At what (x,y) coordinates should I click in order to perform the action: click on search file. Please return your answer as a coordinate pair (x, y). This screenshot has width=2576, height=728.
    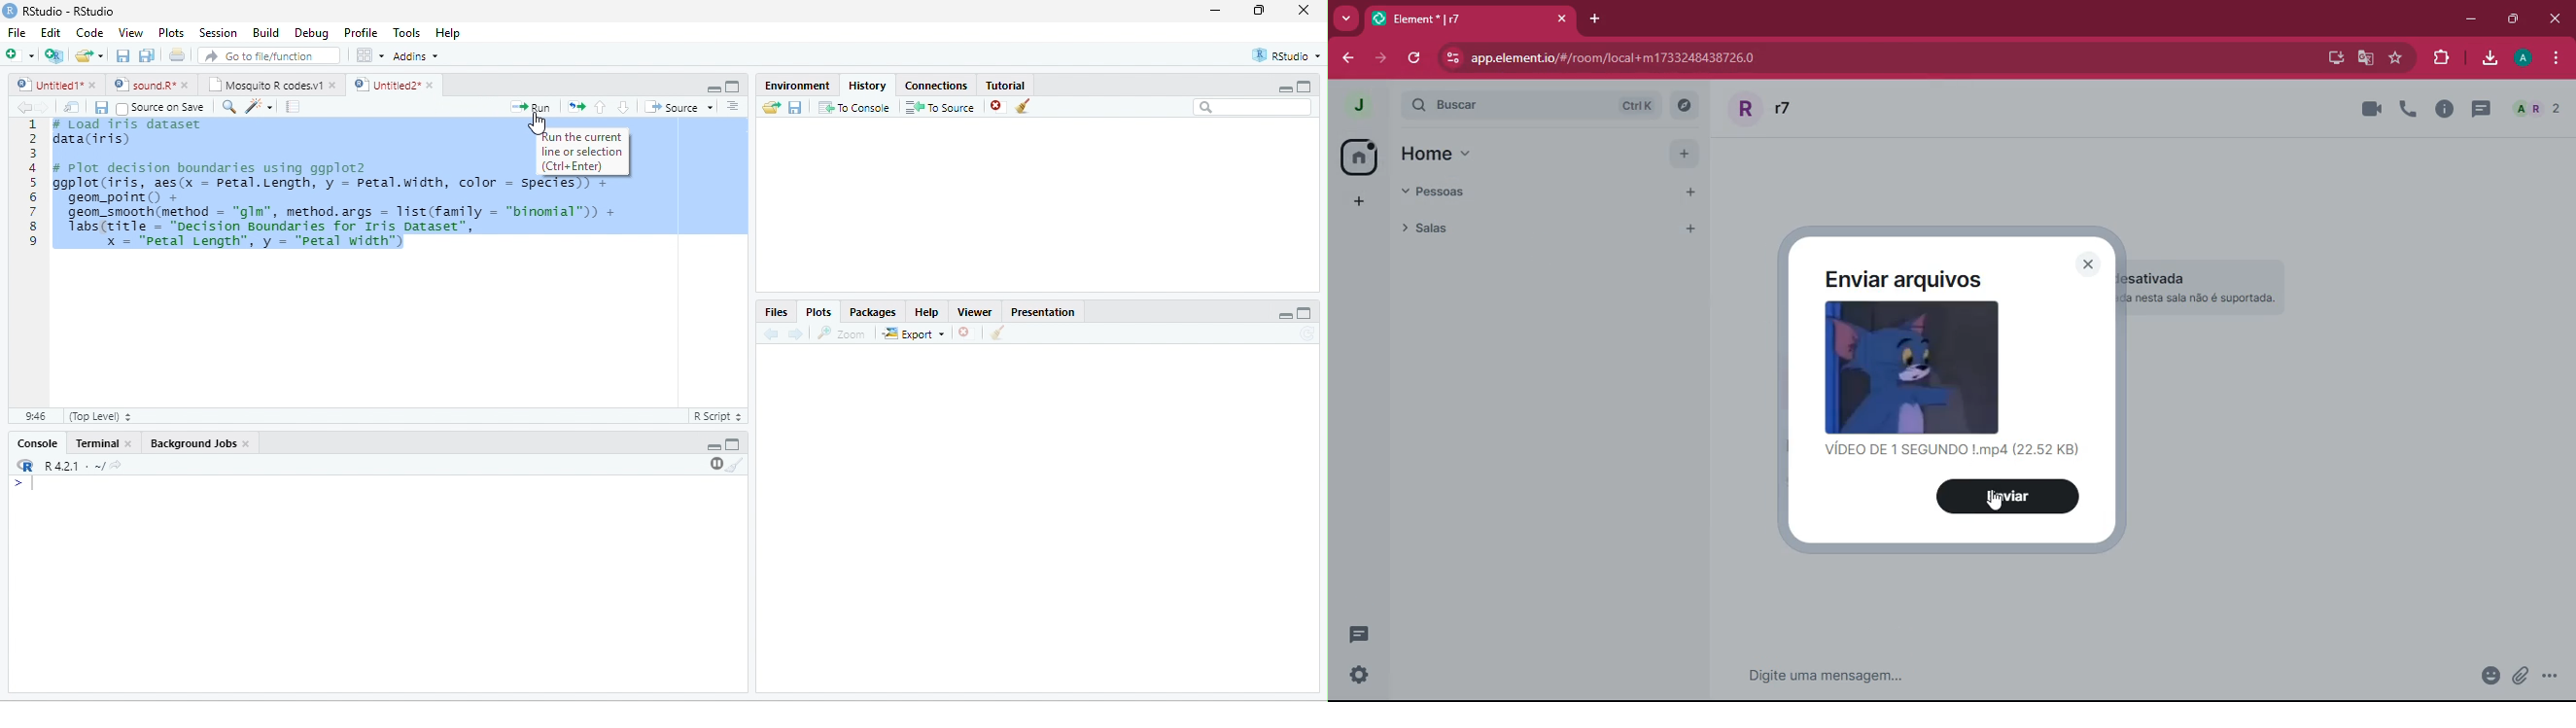
    Looking at the image, I should click on (270, 55).